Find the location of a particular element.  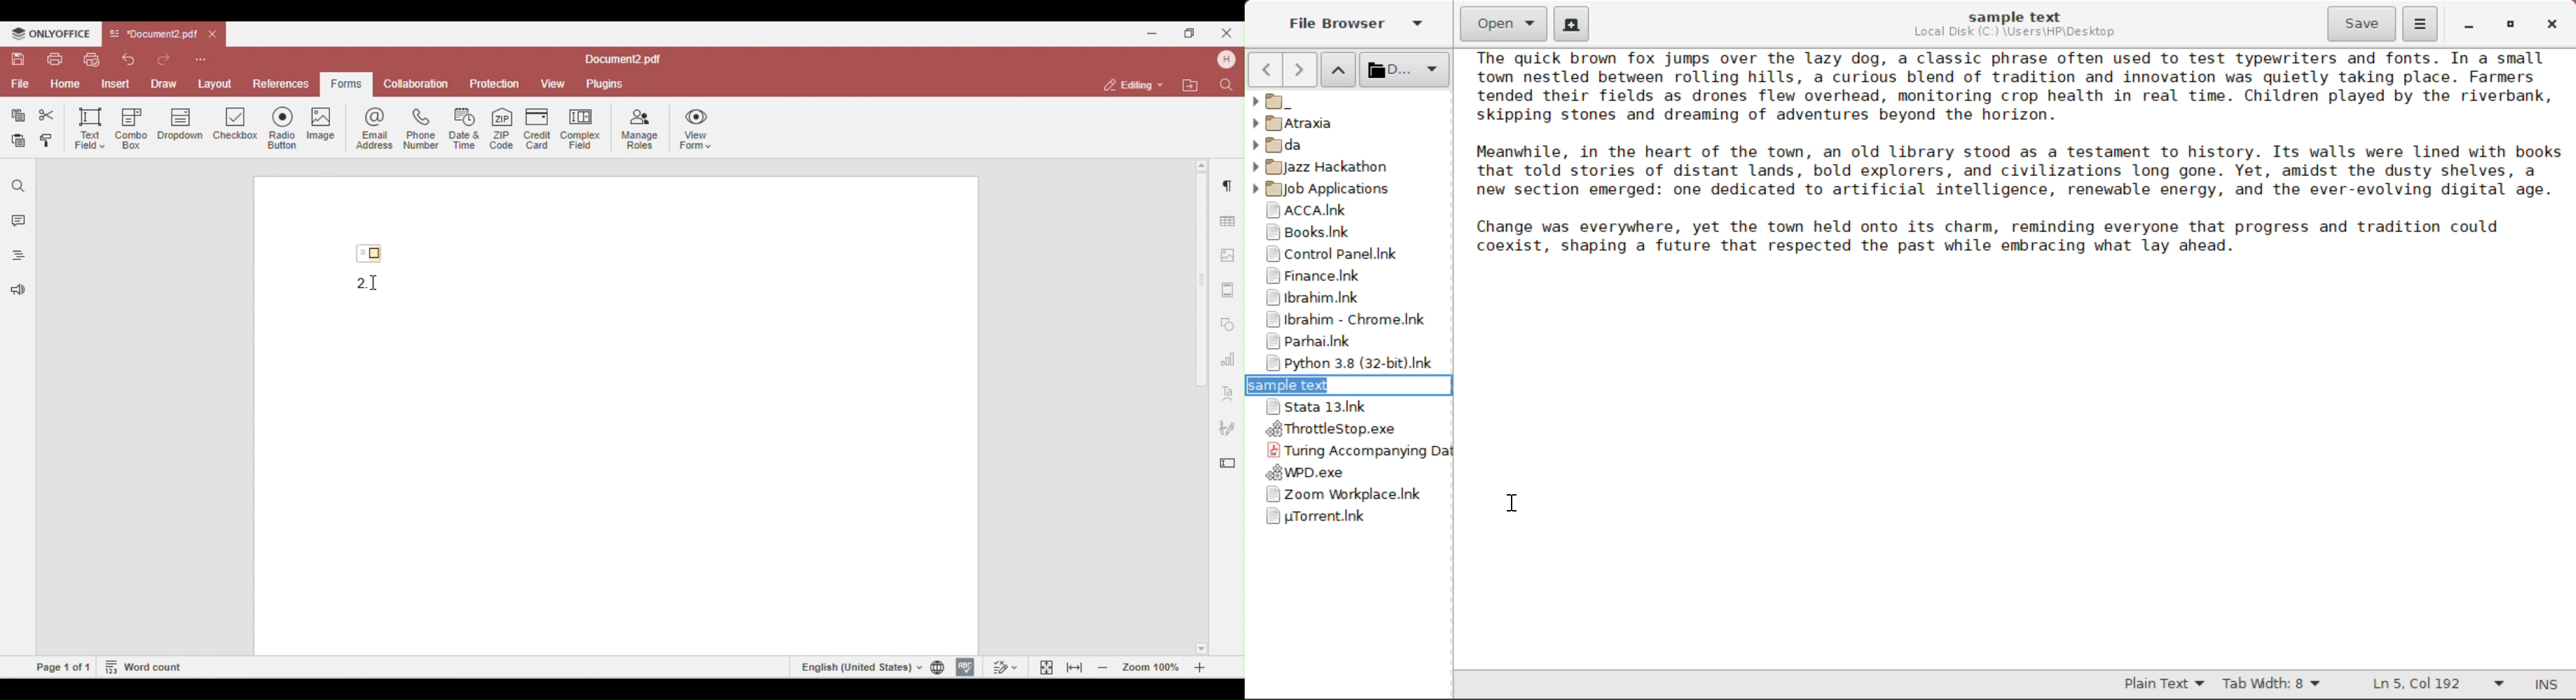

Input Mode is located at coordinates (2552, 685).